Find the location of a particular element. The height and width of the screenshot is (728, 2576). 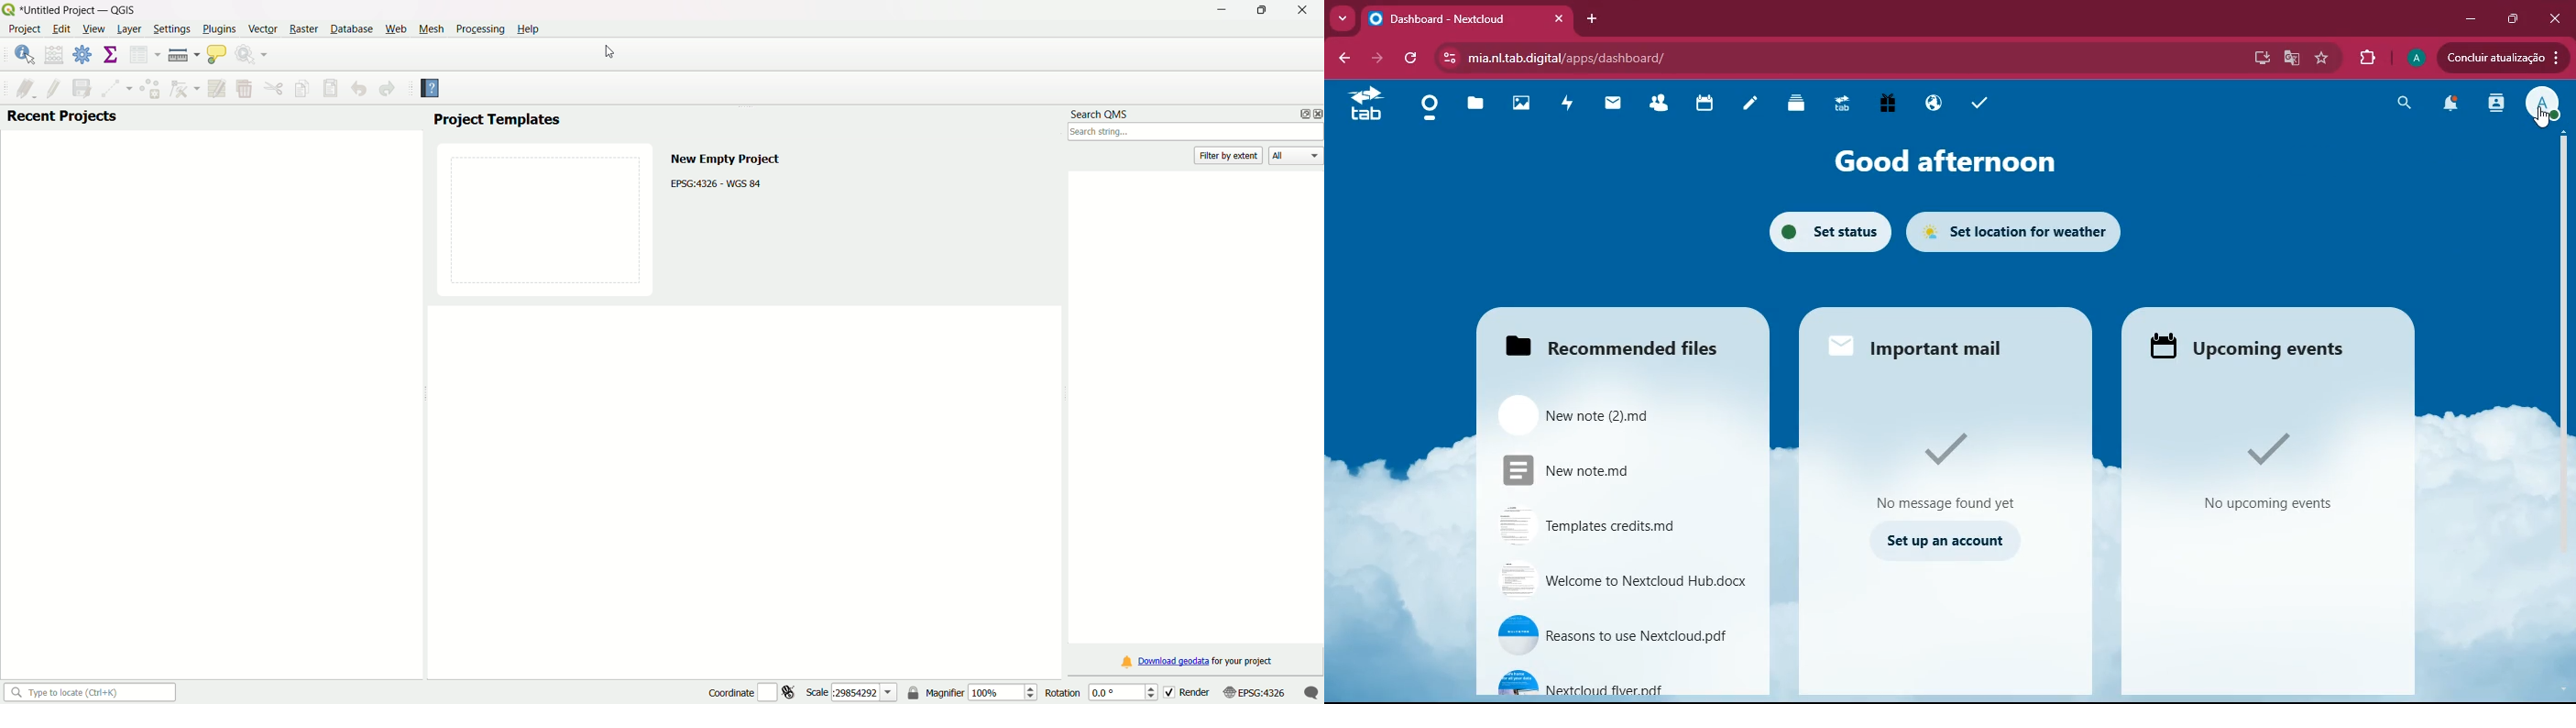

gift is located at coordinates (1889, 104).